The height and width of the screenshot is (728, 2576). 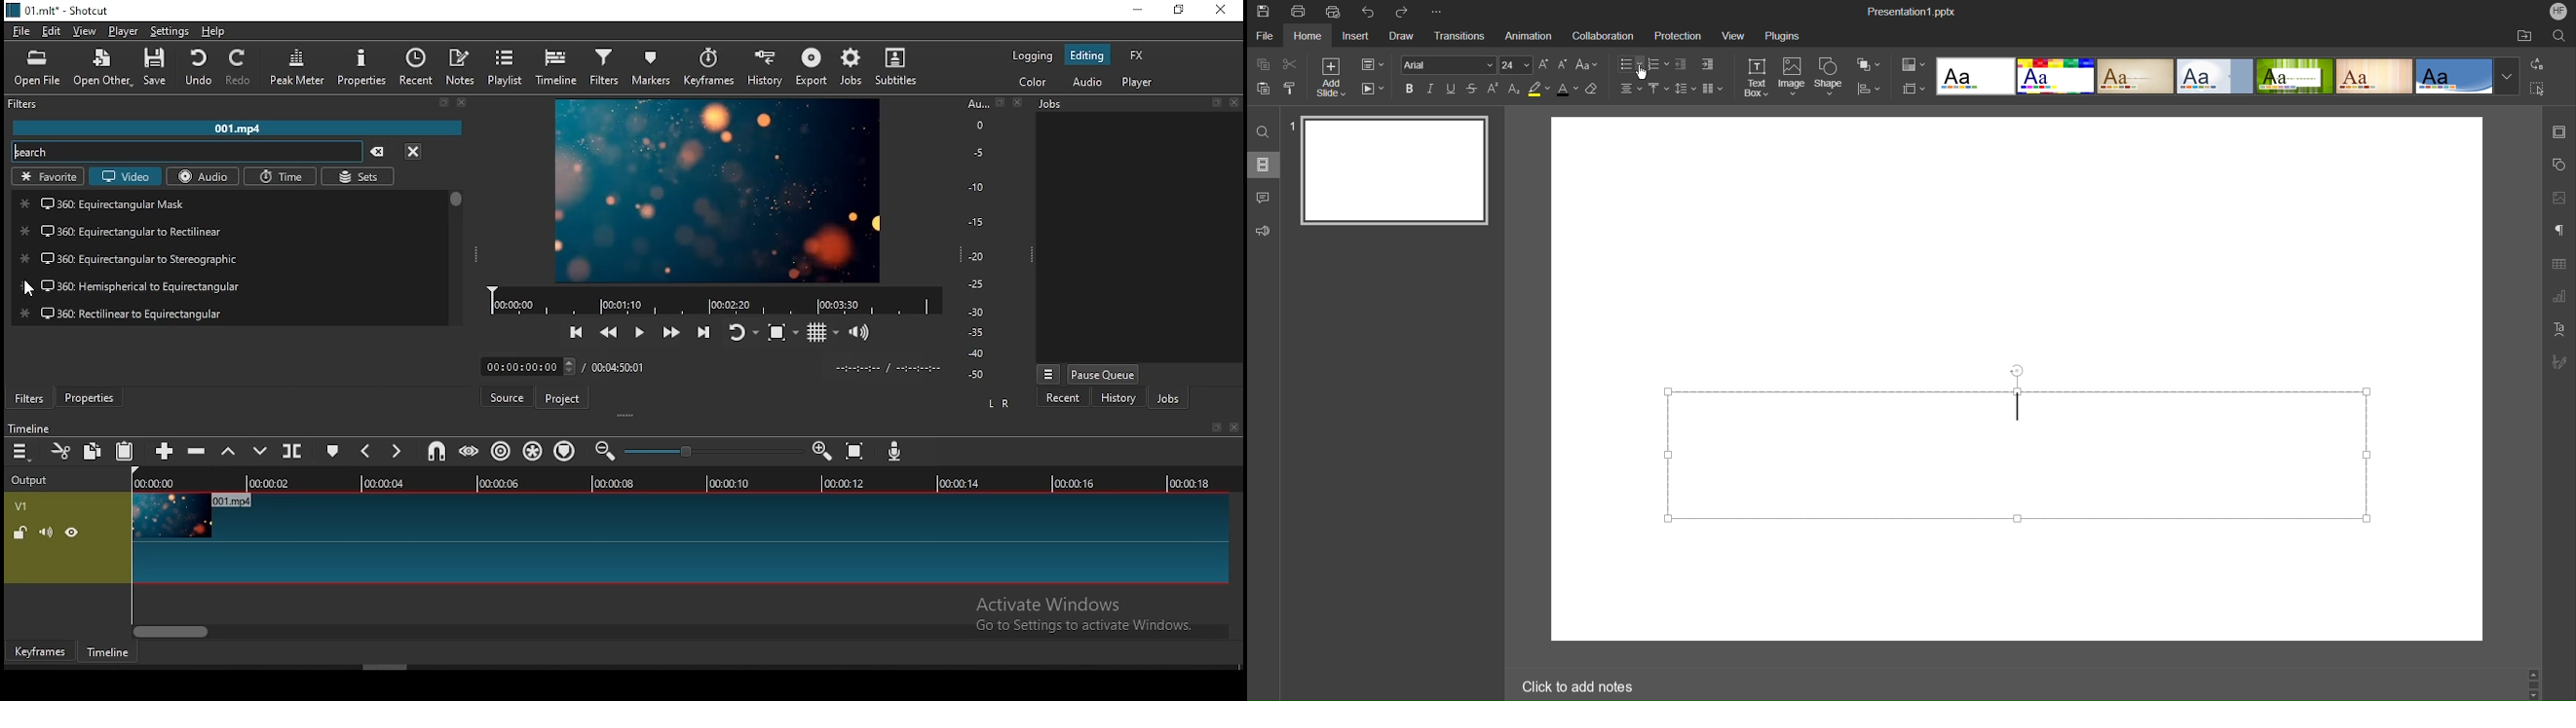 What do you see at coordinates (1468, 64) in the screenshot?
I see `Font settings` at bounding box center [1468, 64].